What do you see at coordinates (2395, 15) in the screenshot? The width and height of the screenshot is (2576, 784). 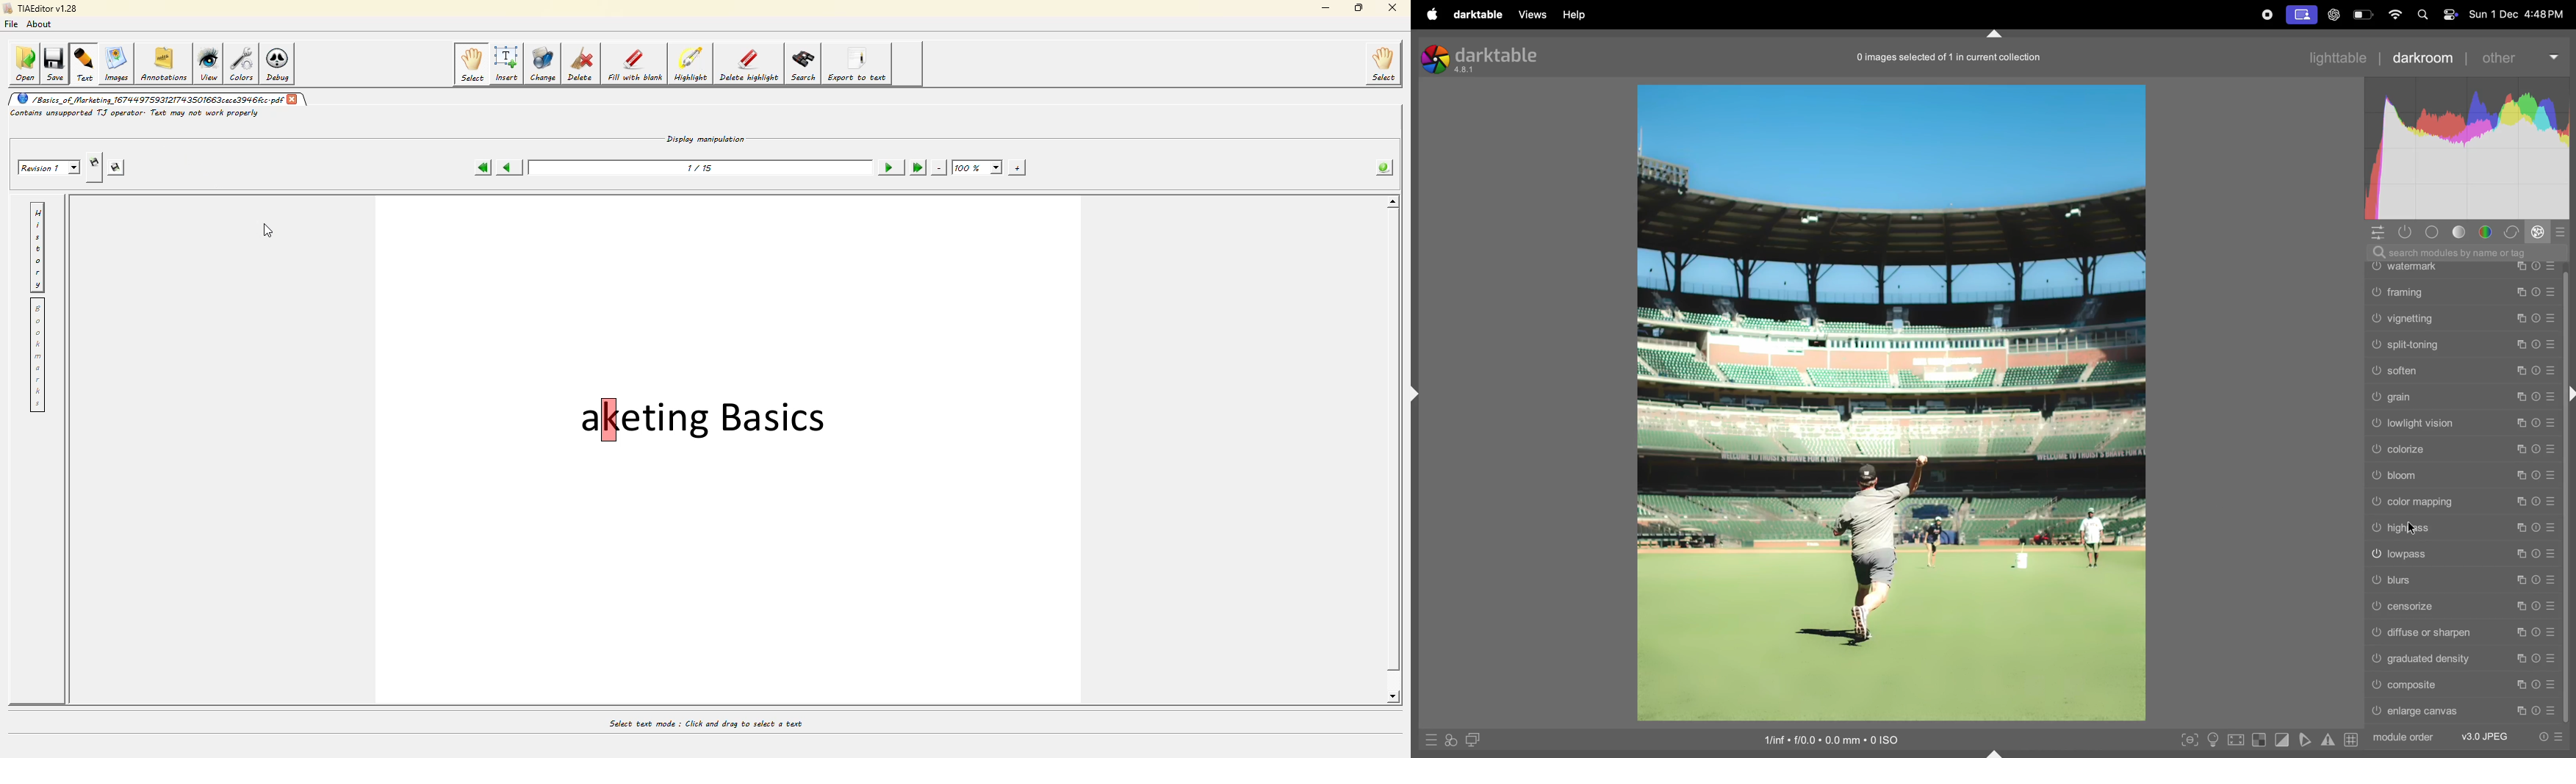 I see `wifi` at bounding box center [2395, 15].